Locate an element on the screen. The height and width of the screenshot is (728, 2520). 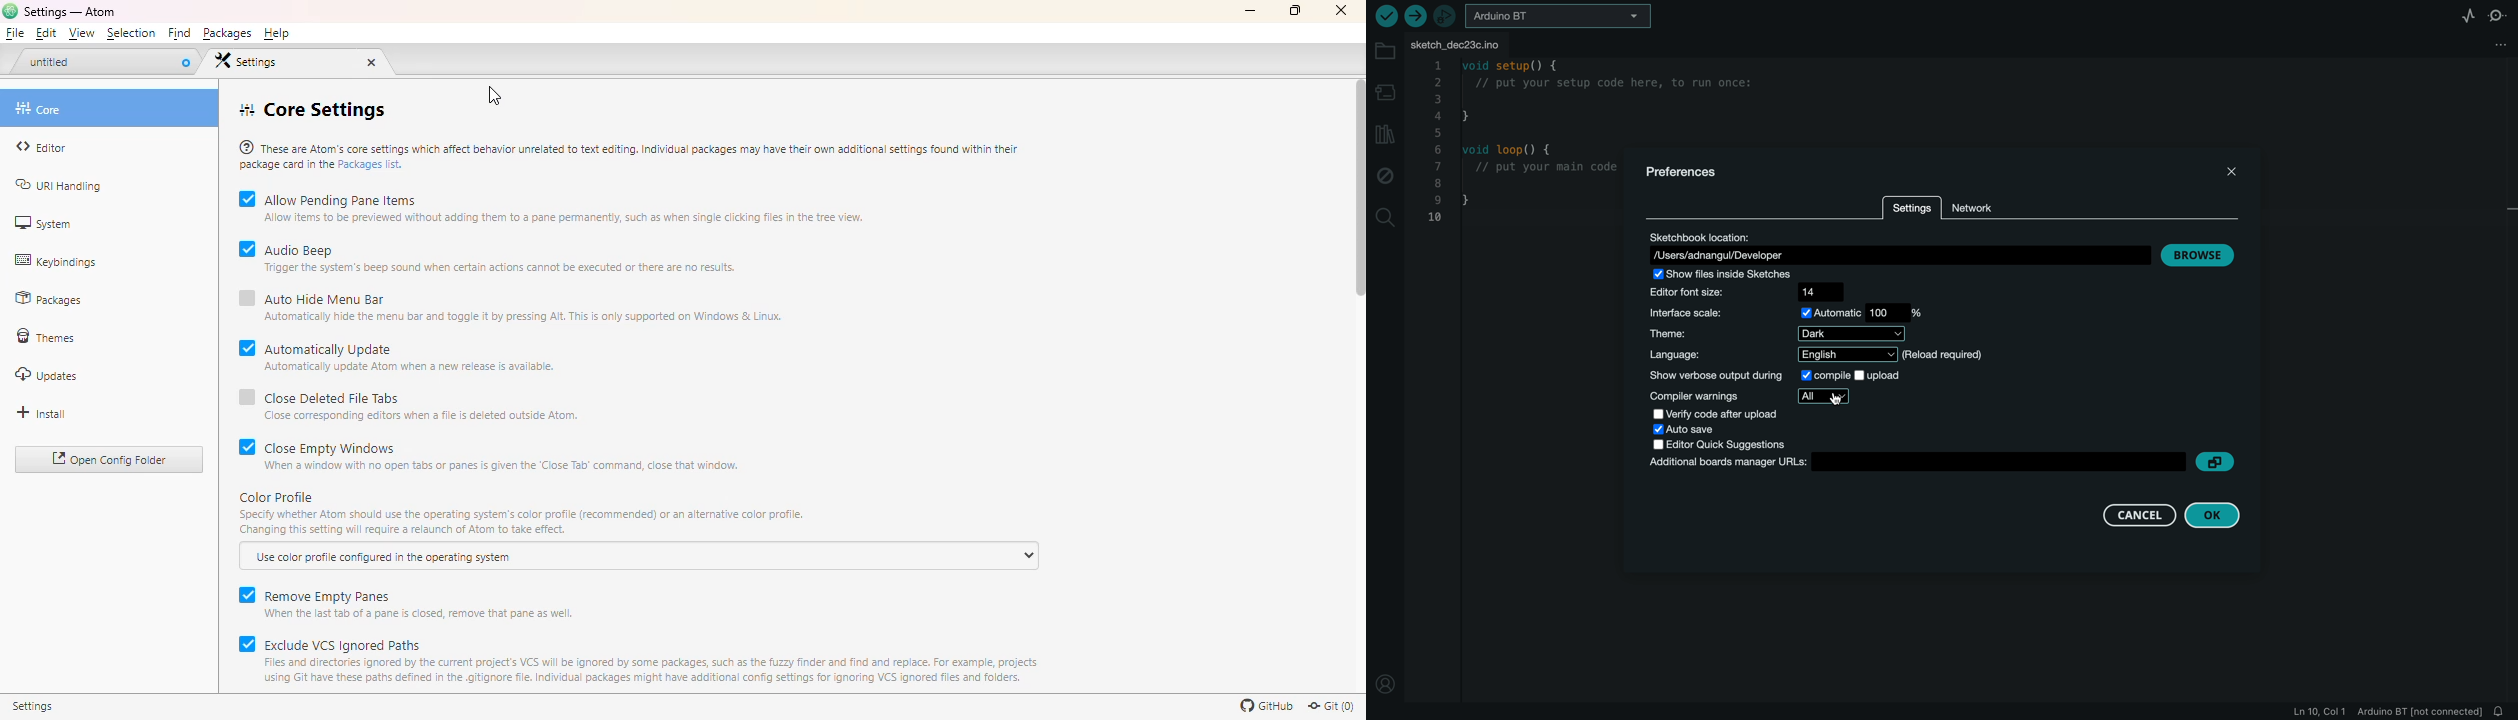
Git(0) is located at coordinates (1330, 706).